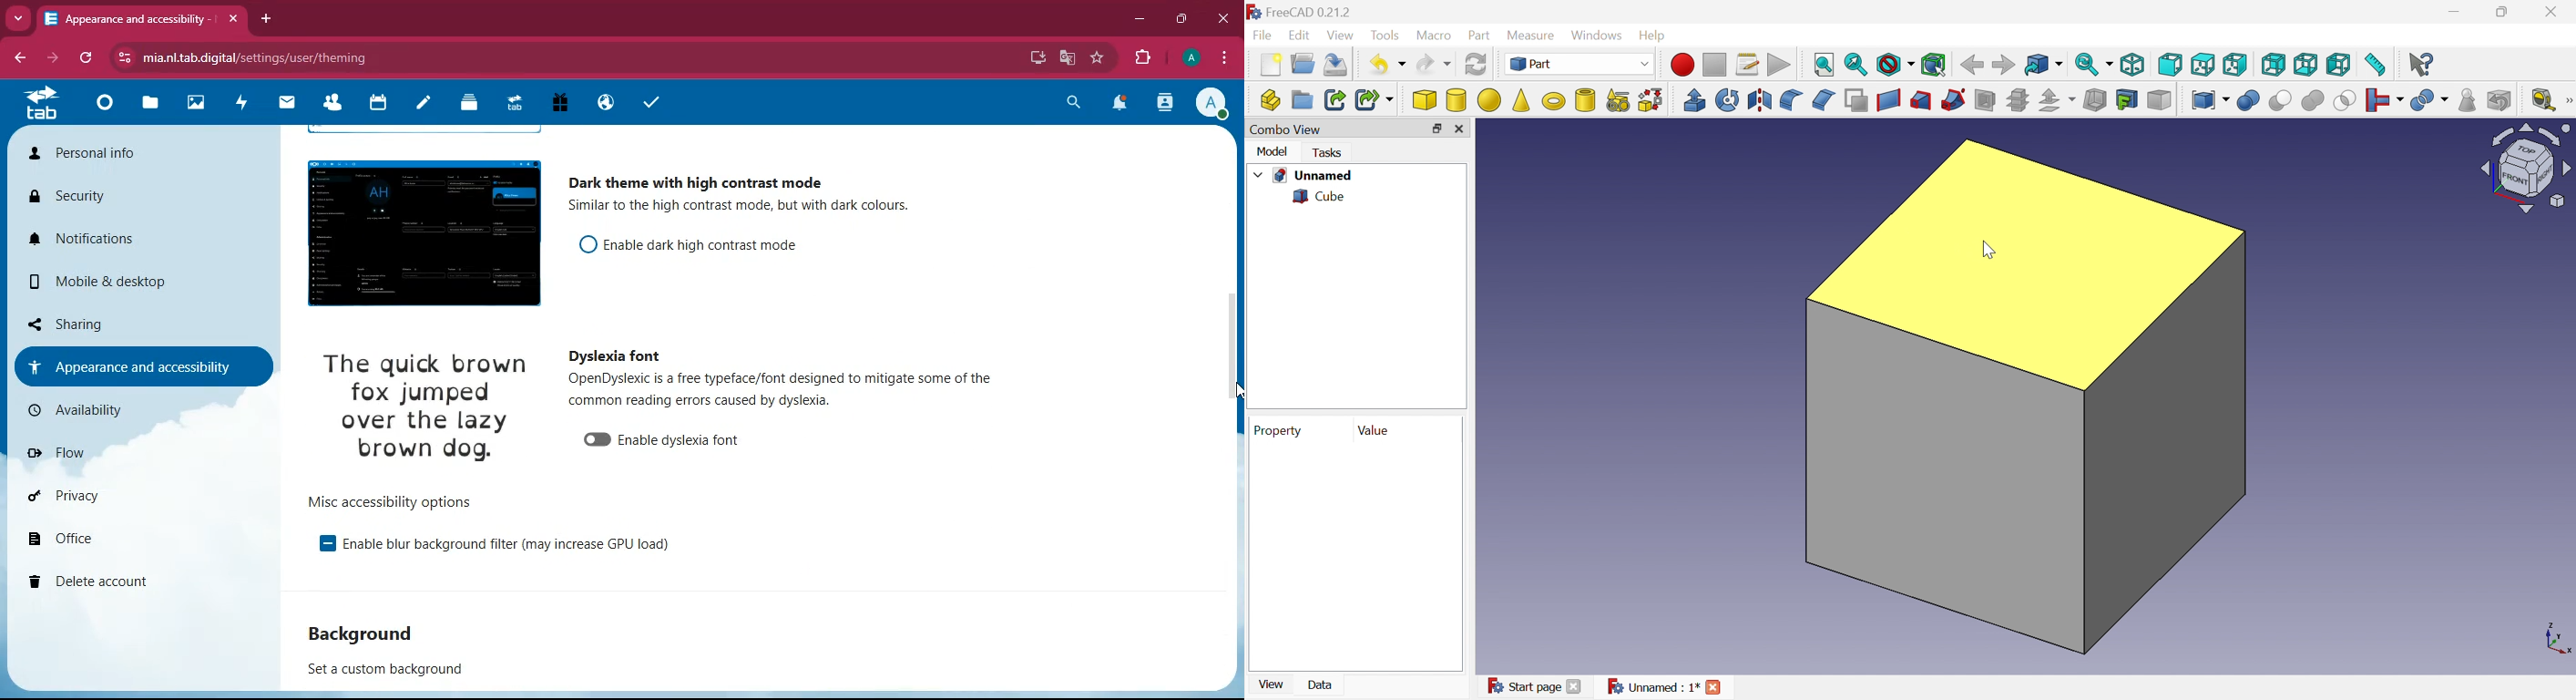  Describe the element at coordinates (1556, 103) in the screenshot. I see `Torus` at that location.